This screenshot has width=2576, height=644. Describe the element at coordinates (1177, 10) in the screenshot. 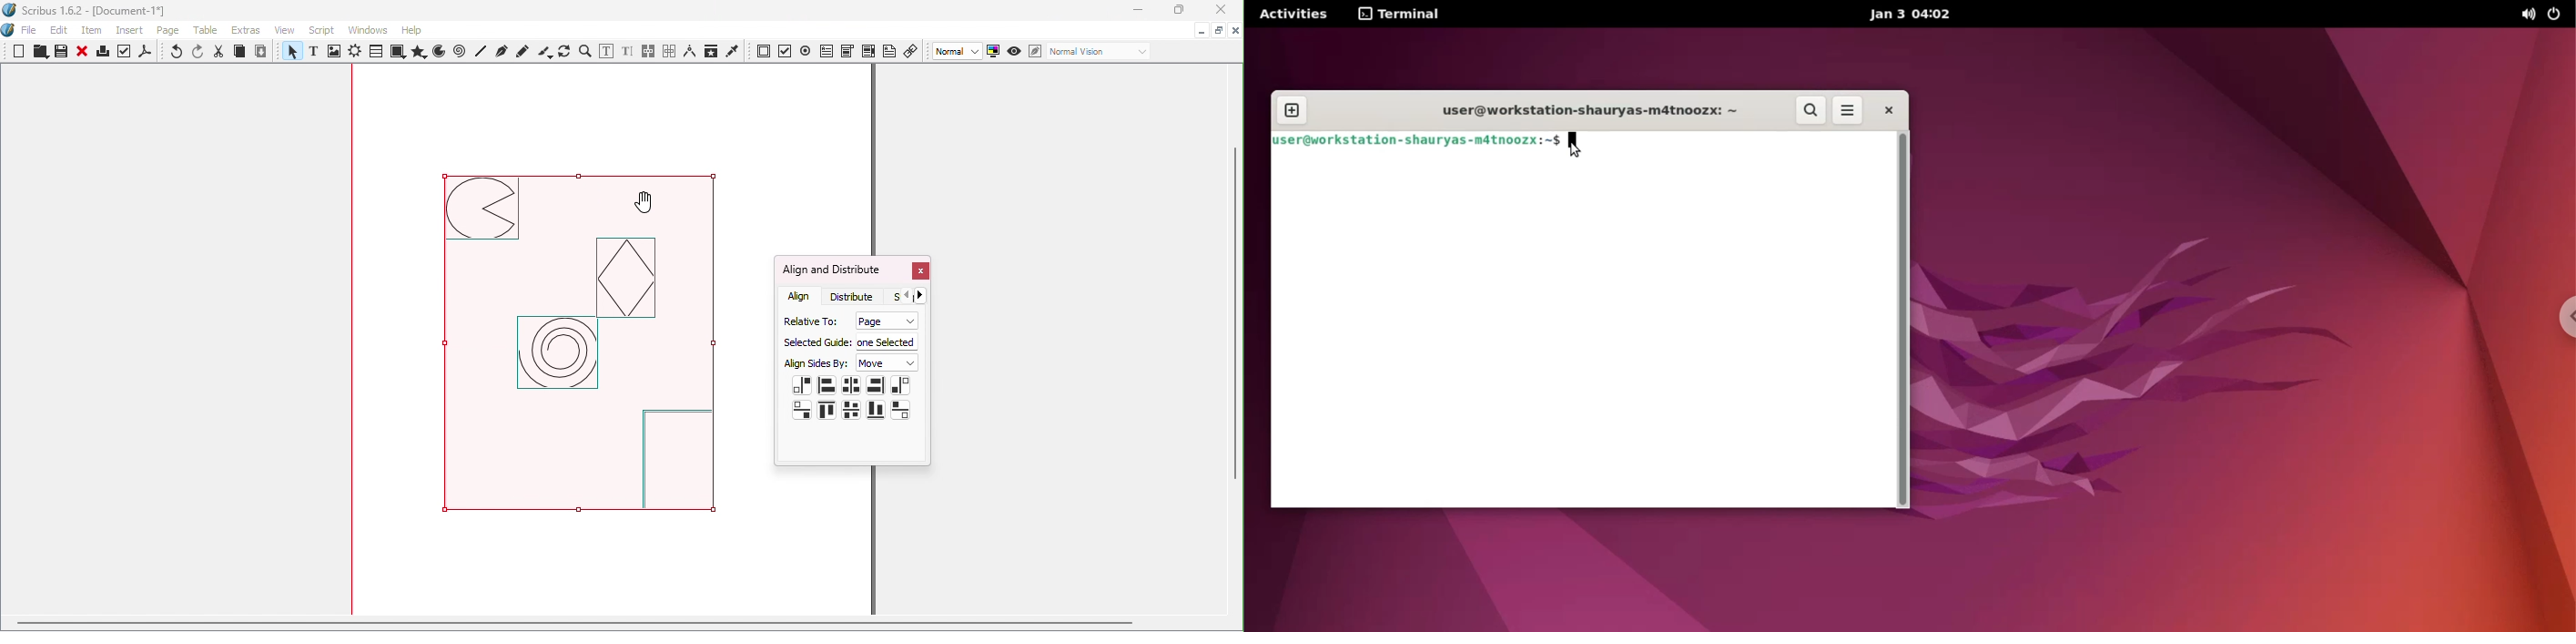

I see `Maximize` at that location.